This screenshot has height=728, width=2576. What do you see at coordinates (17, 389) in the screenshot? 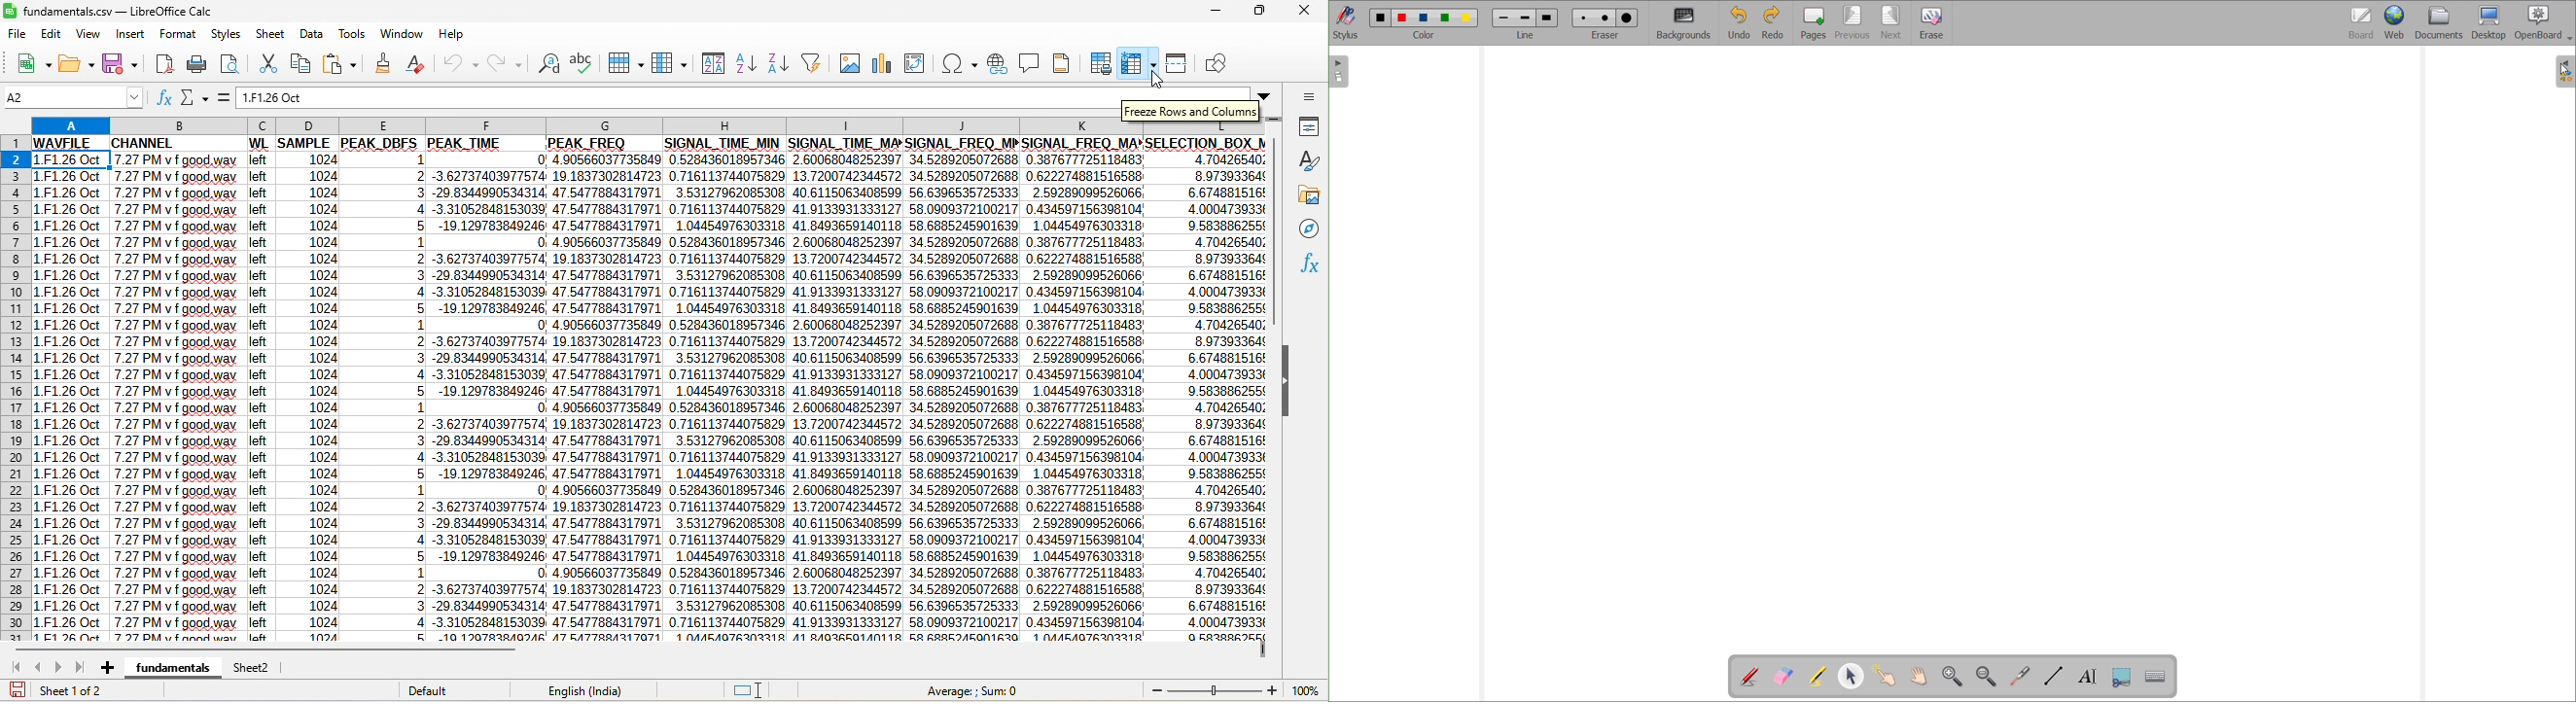
I see `rows` at bounding box center [17, 389].